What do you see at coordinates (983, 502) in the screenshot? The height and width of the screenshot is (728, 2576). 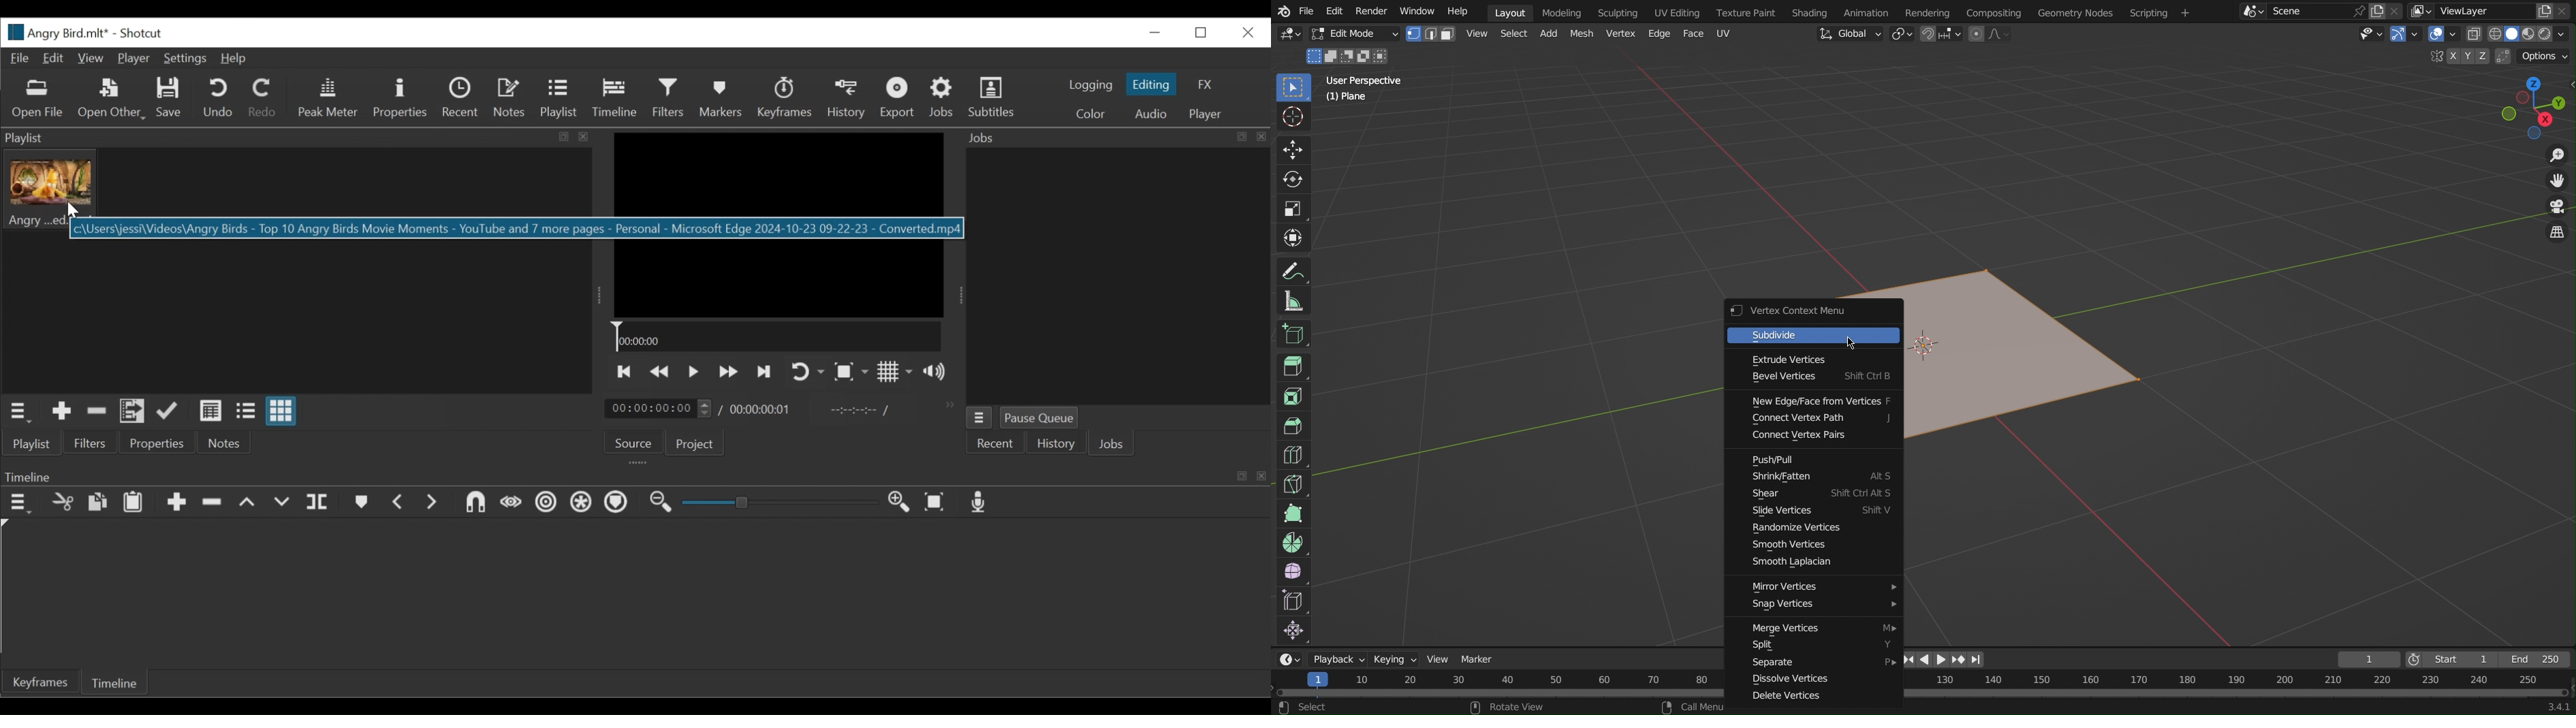 I see `record audio` at bounding box center [983, 502].